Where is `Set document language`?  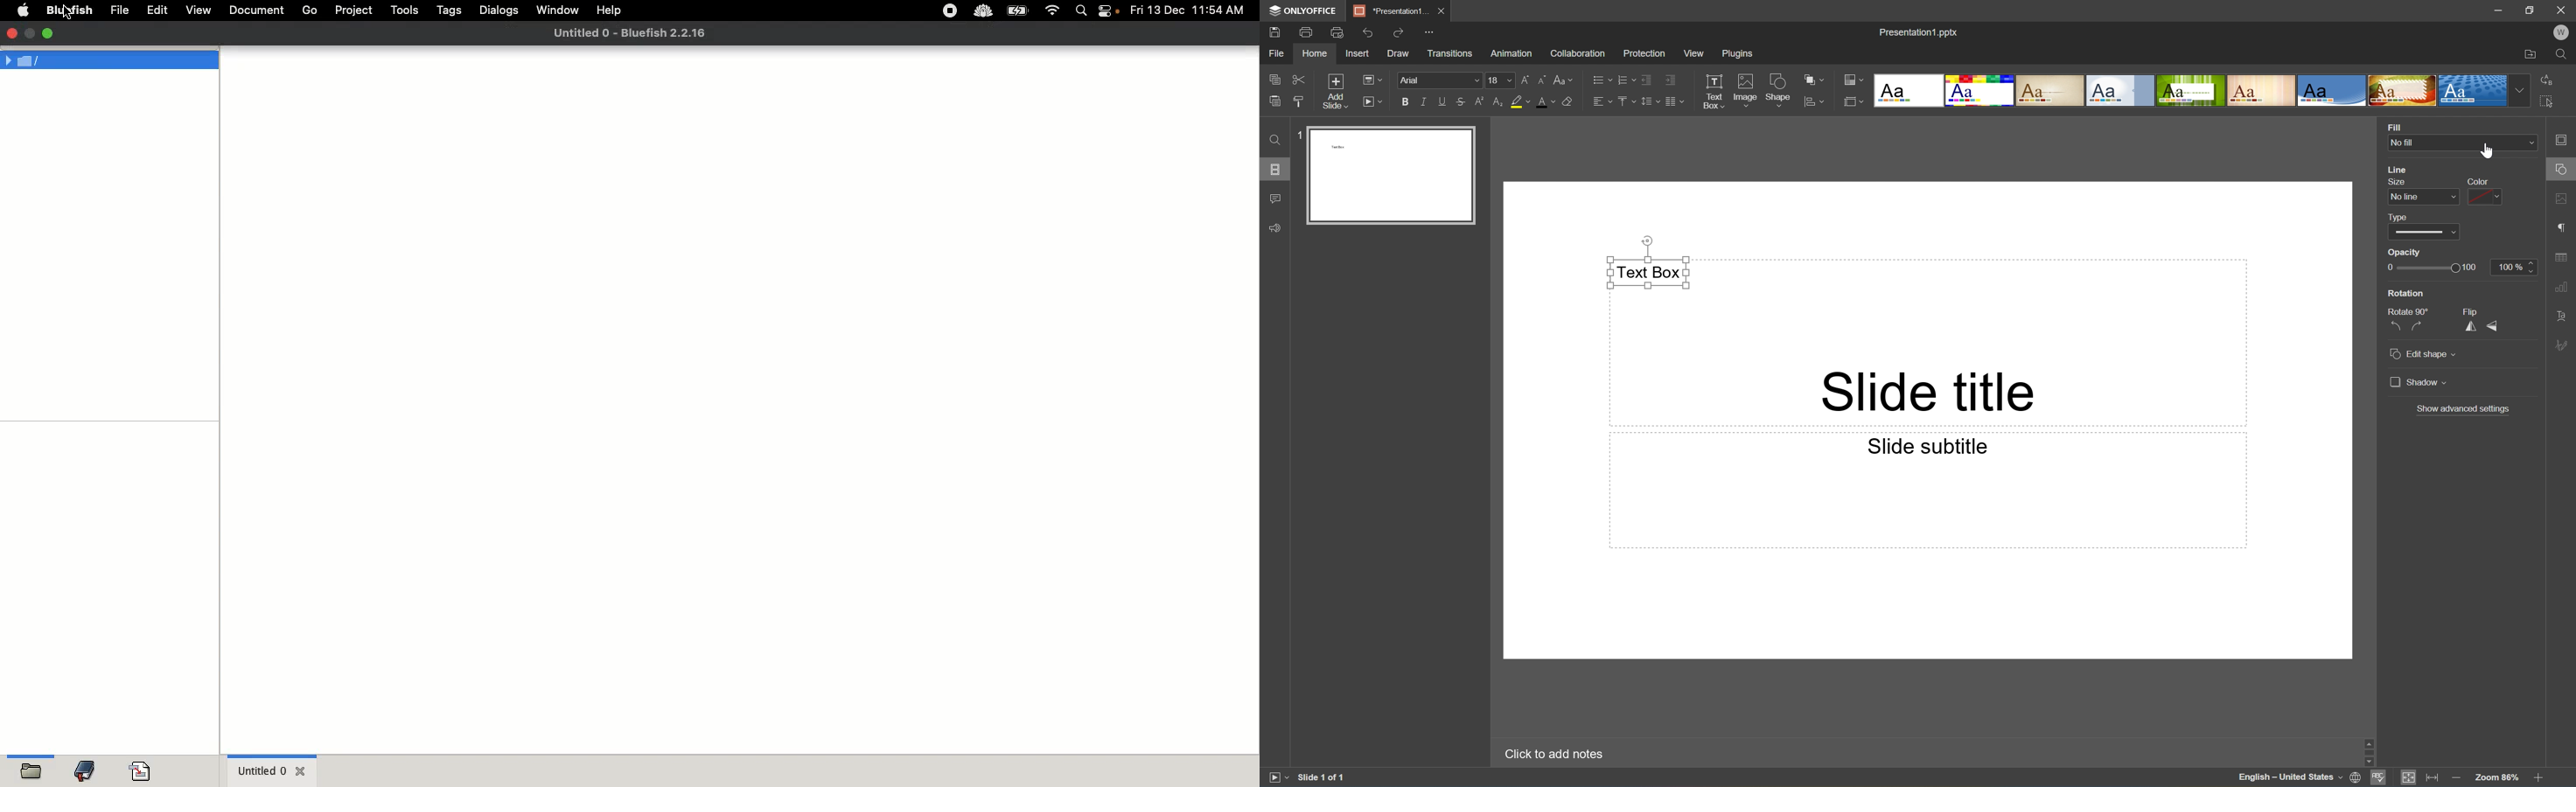 Set document language is located at coordinates (2356, 777).